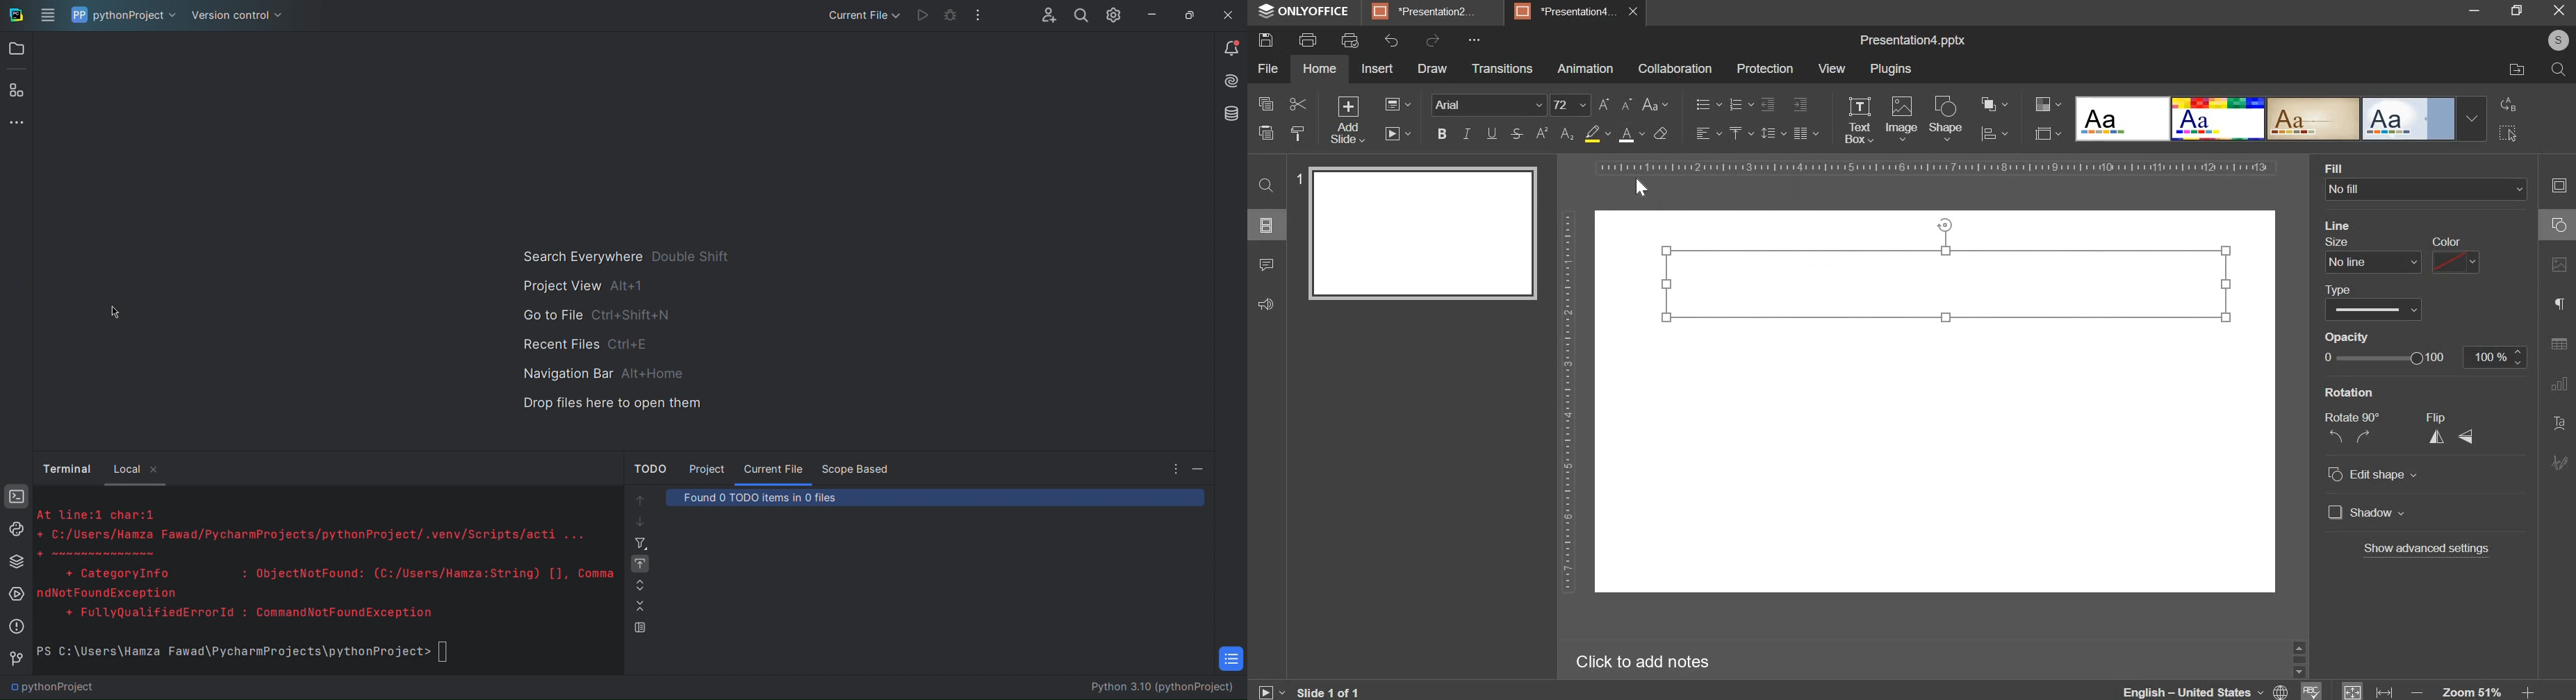 Image resolution: width=2576 pixels, height=700 pixels. Describe the element at coordinates (239, 16) in the screenshot. I see `Version Control` at that location.